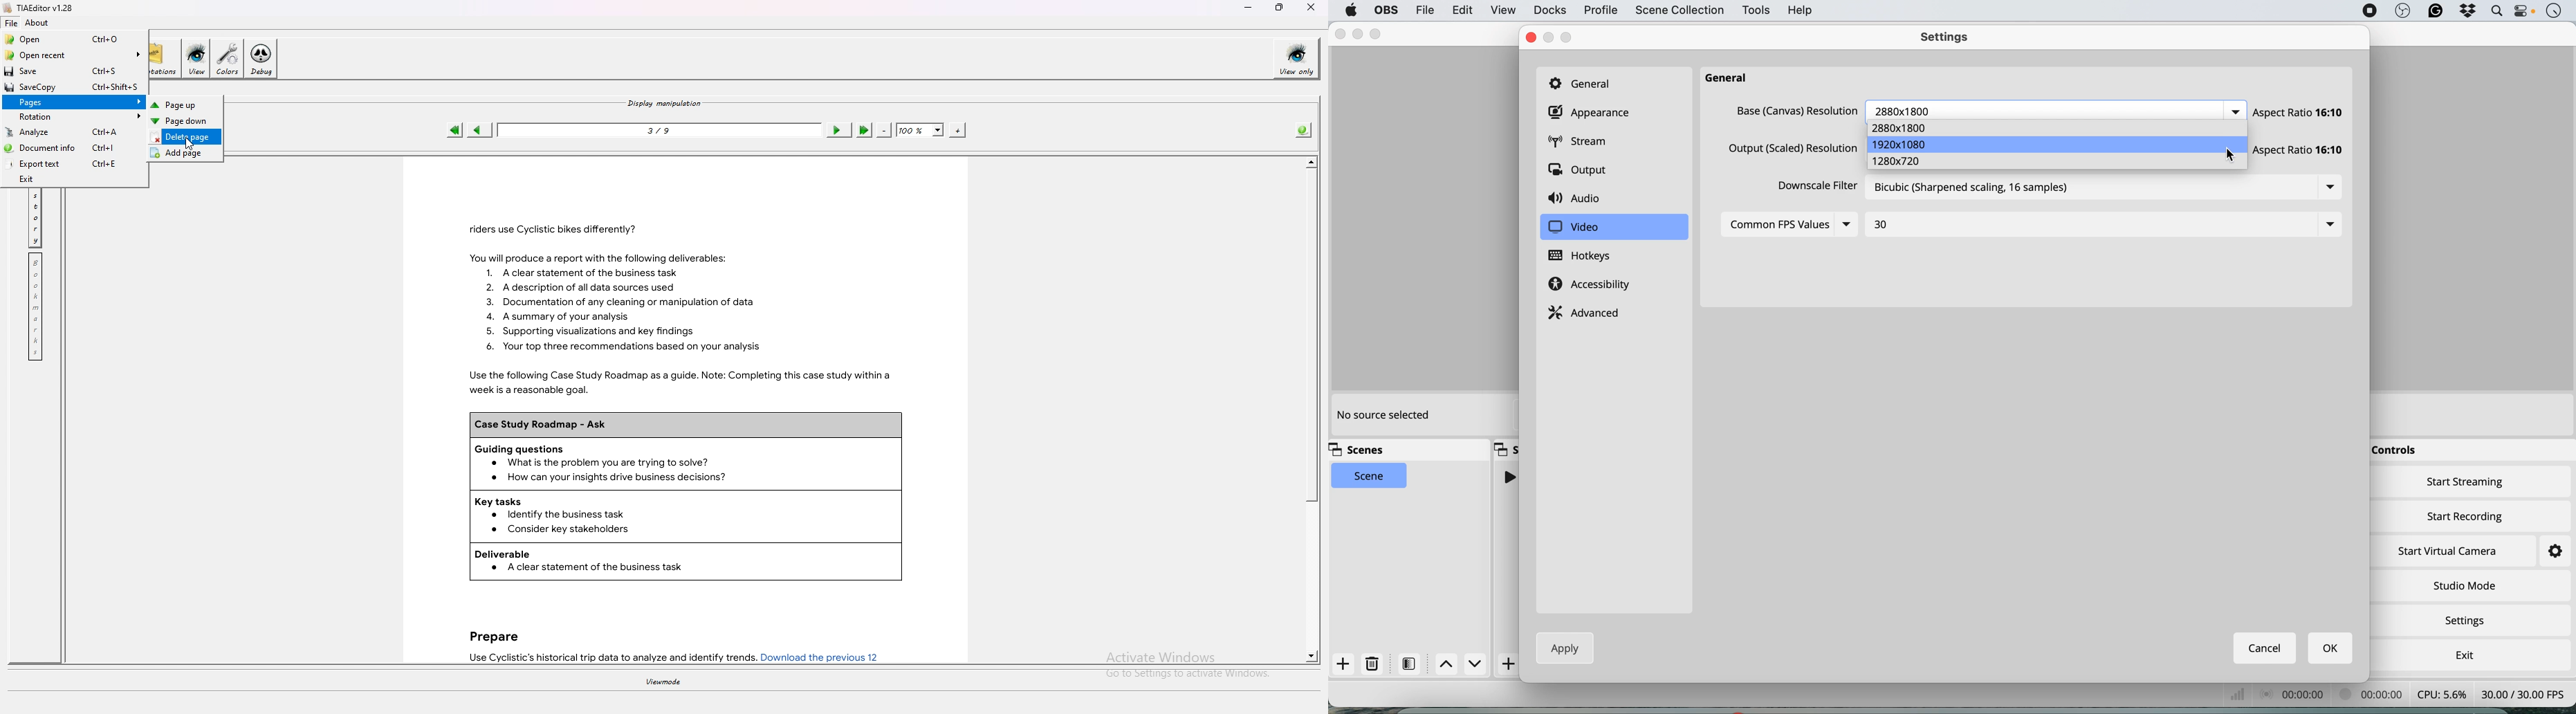 The image size is (2576, 728). Describe the element at coordinates (1585, 143) in the screenshot. I see `stream` at that location.